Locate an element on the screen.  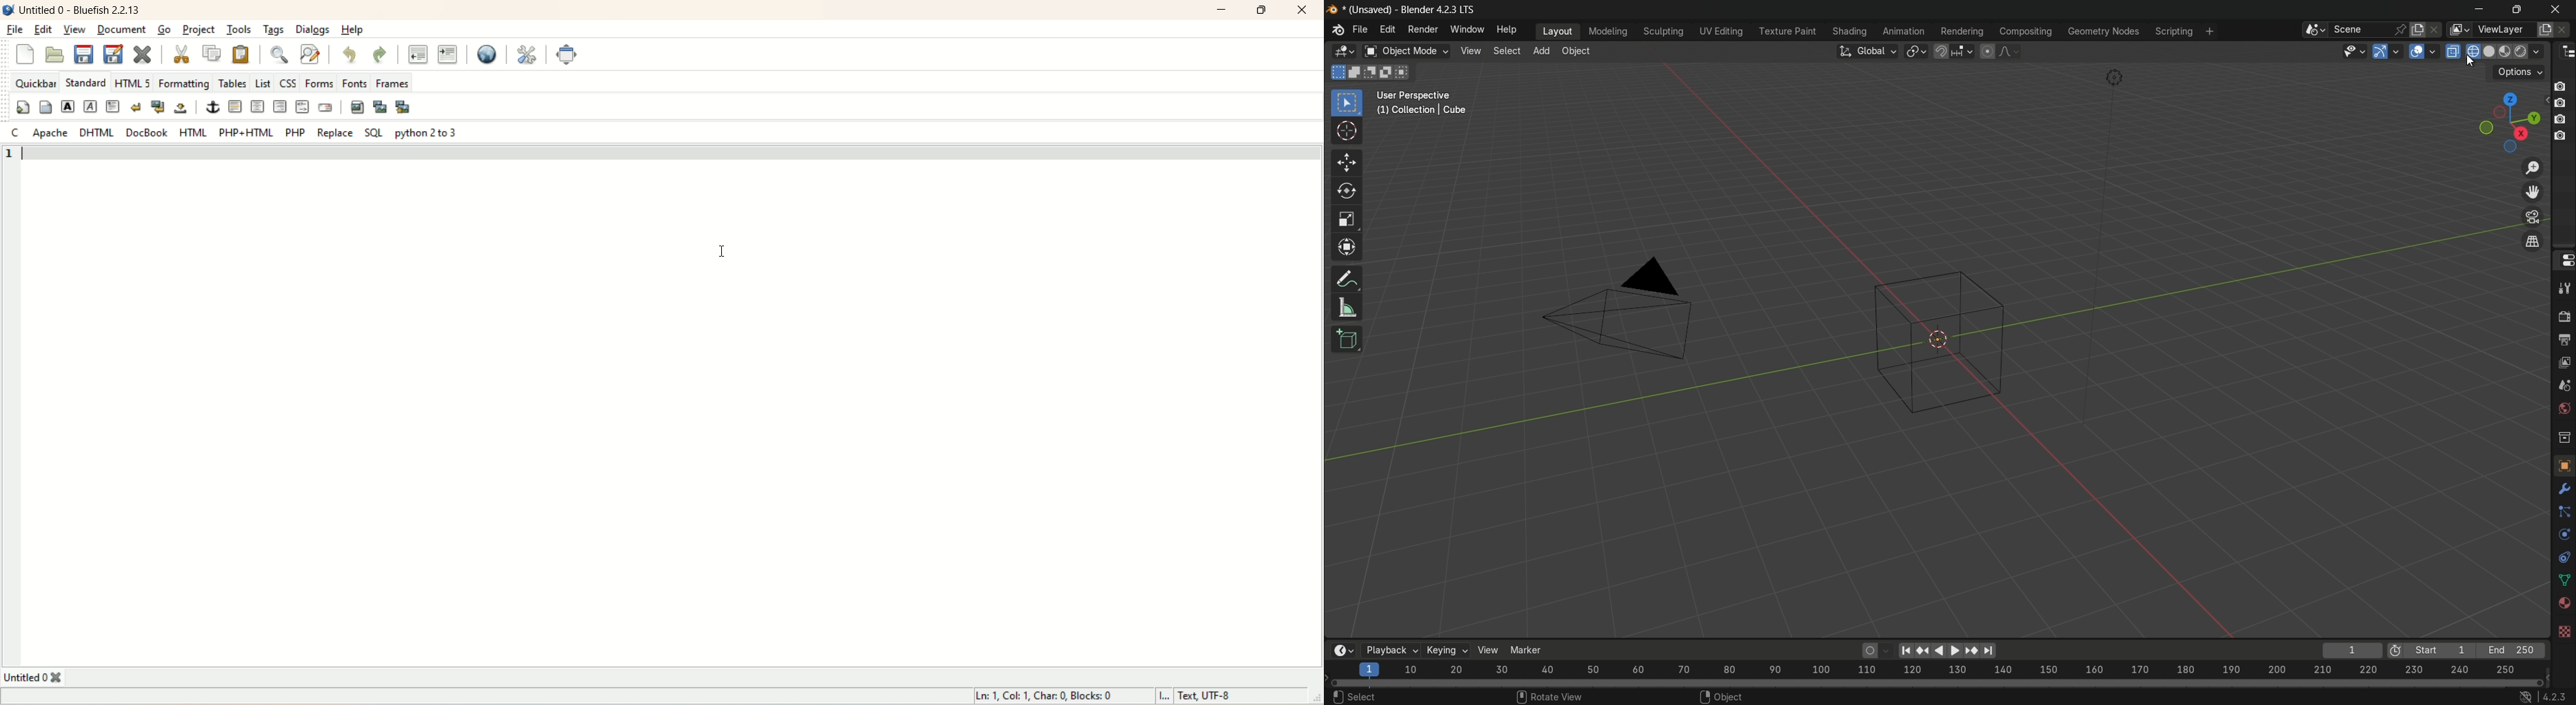
figure is located at coordinates (1941, 342).